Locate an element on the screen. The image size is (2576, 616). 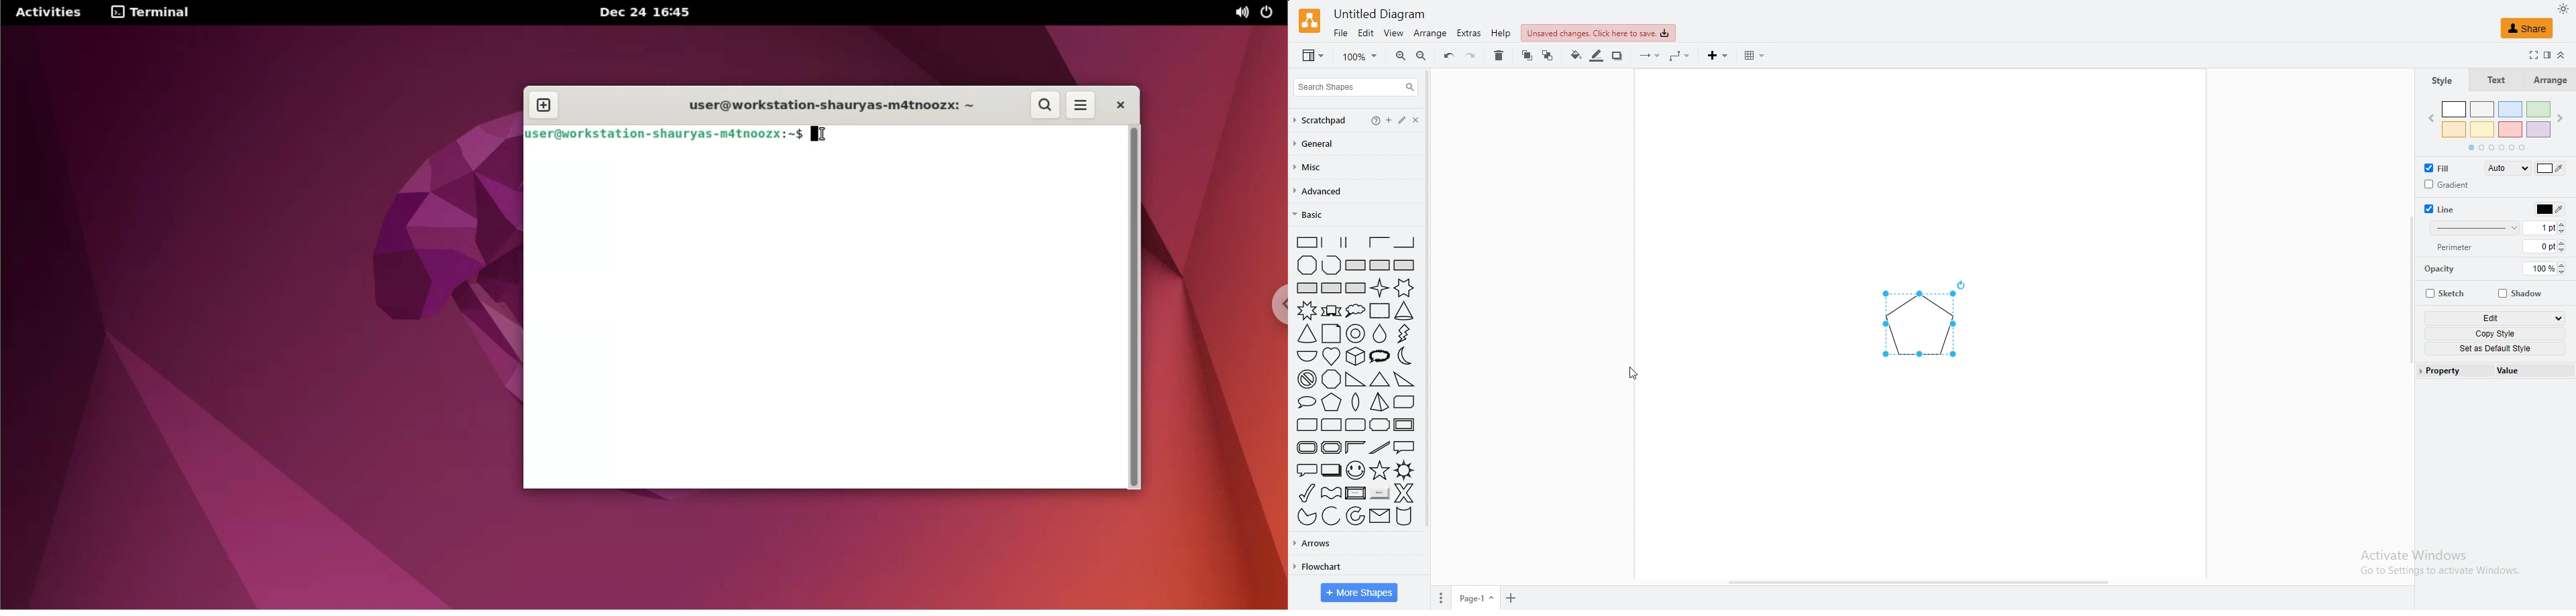
white is located at coordinates (2455, 109).